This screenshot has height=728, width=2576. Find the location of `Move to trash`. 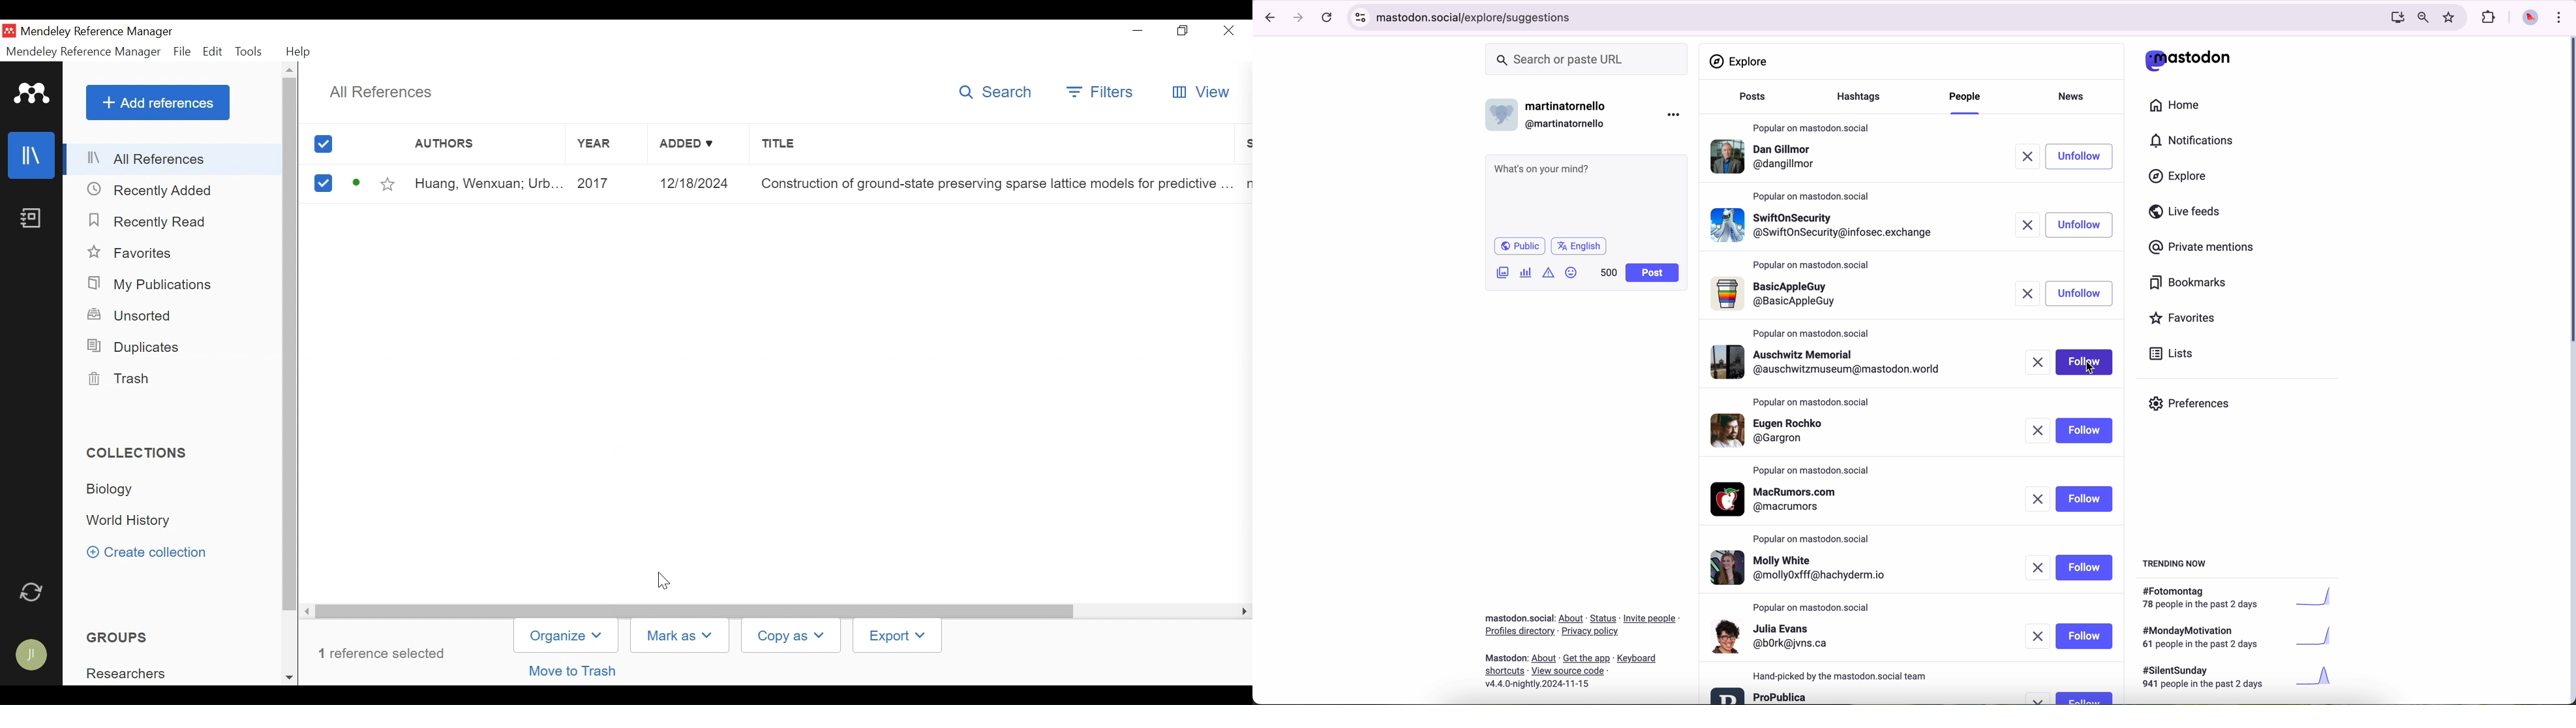

Move to trash is located at coordinates (576, 671).